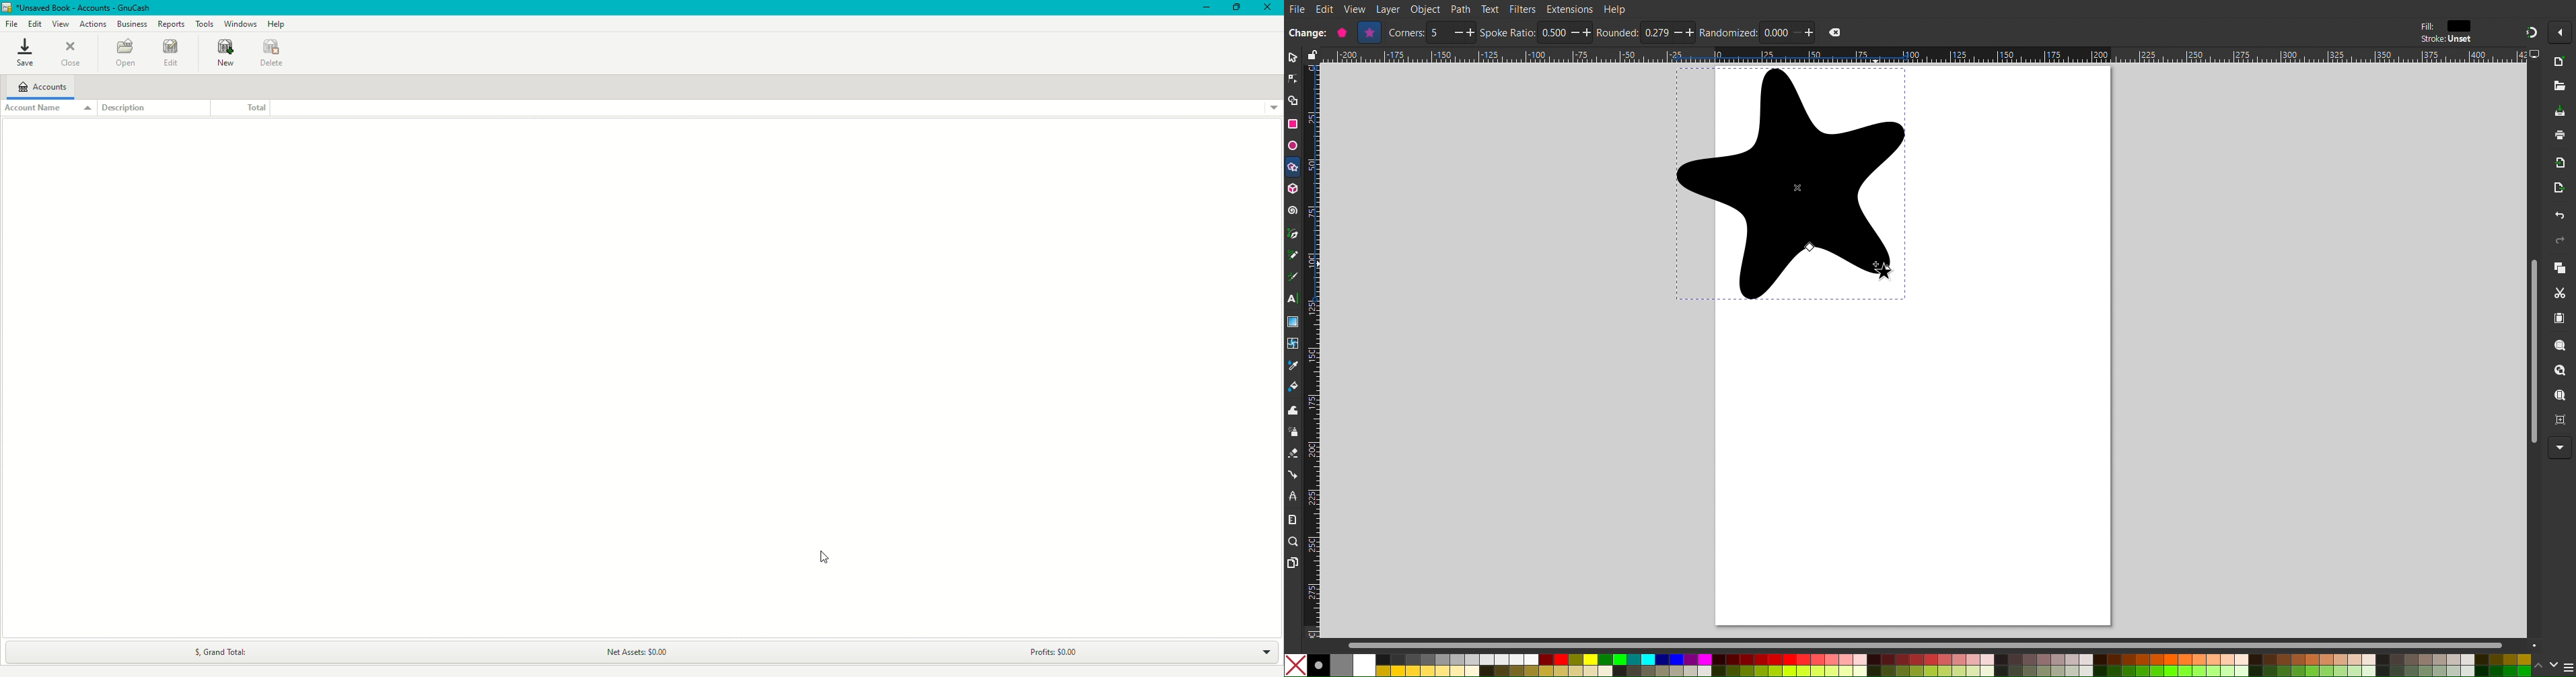  What do you see at coordinates (1791, 184) in the screenshot?
I see `Star ` at bounding box center [1791, 184].